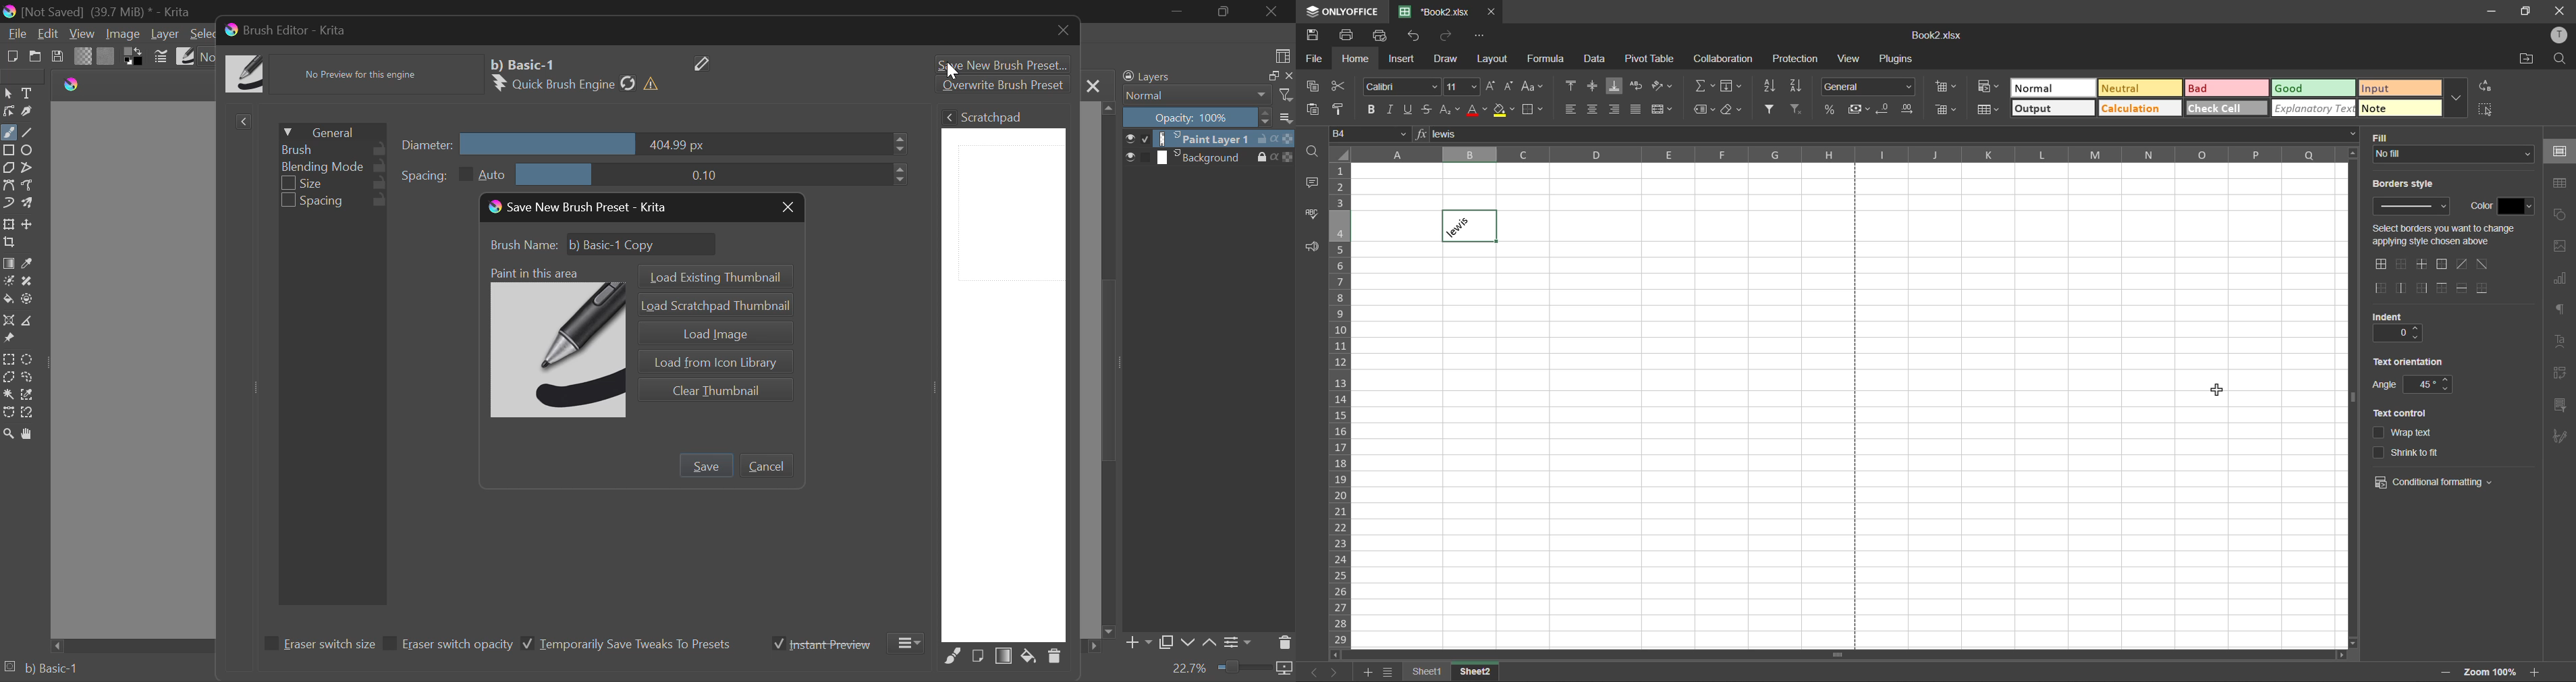 The height and width of the screenshot is (700, 2576). Describe the element at coordinates (1898, 59) in the screenshot. I see `plugins` at that location.